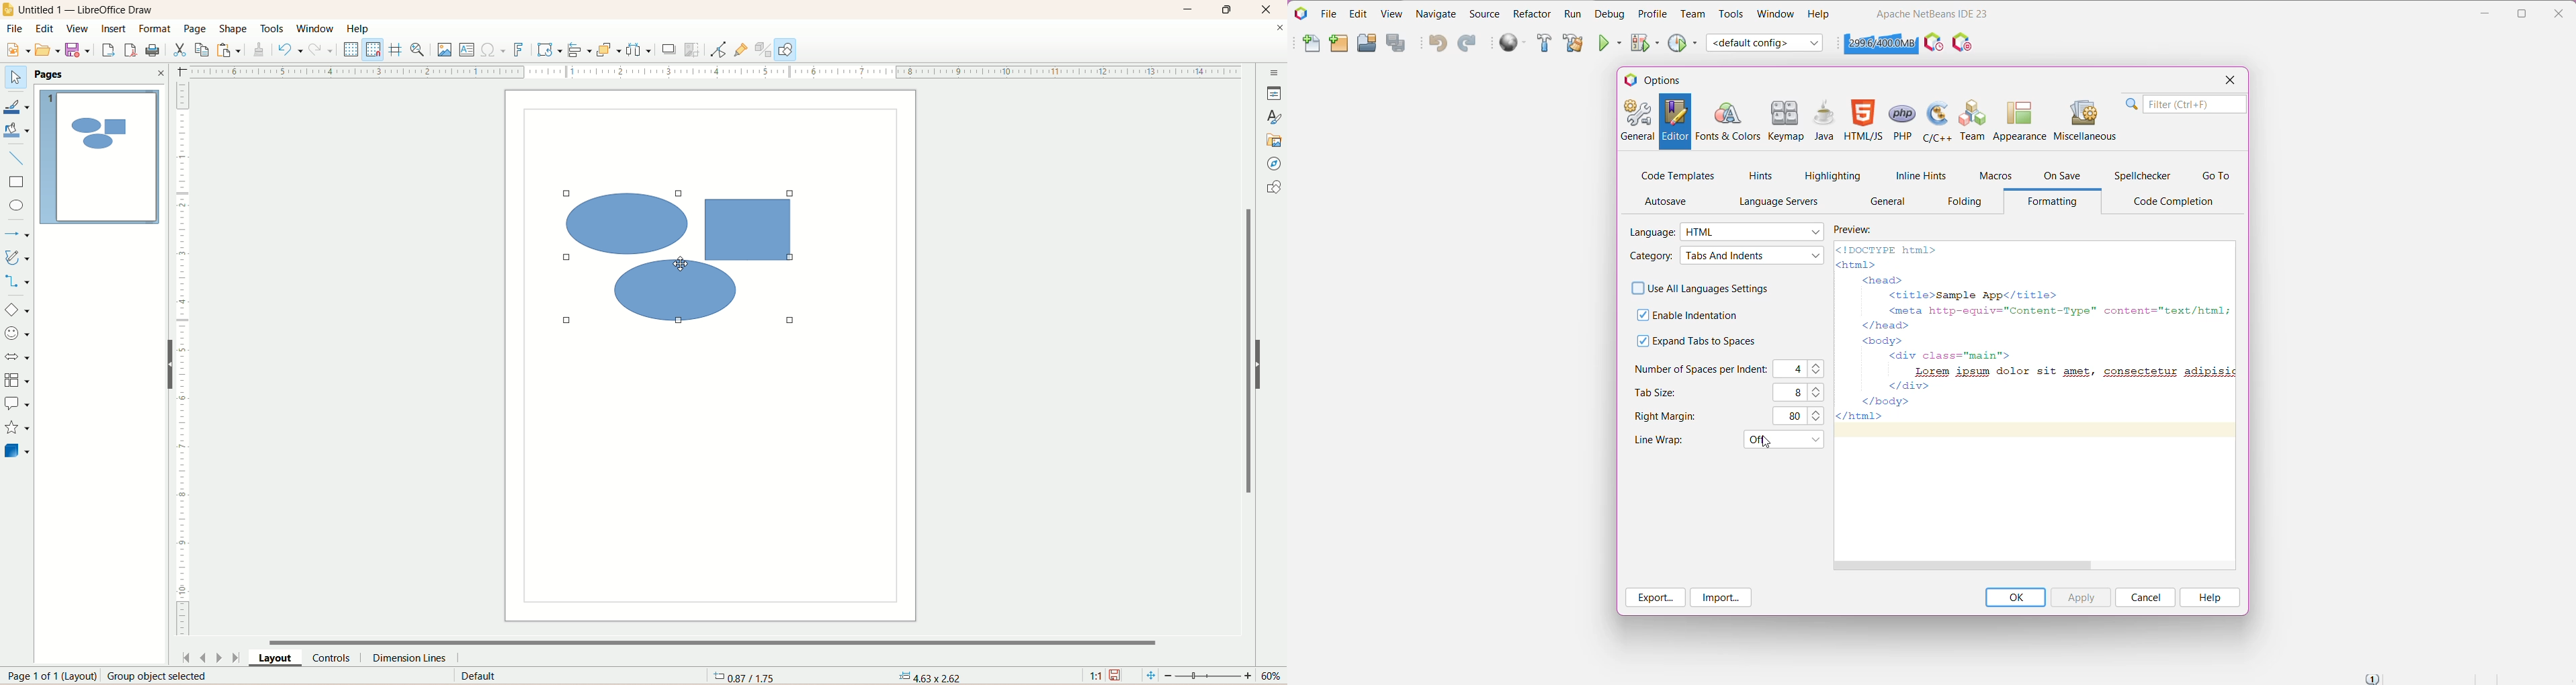  Describe the element at coordinates (2063, 176) in the screenshot. I see `On Save` at that location.